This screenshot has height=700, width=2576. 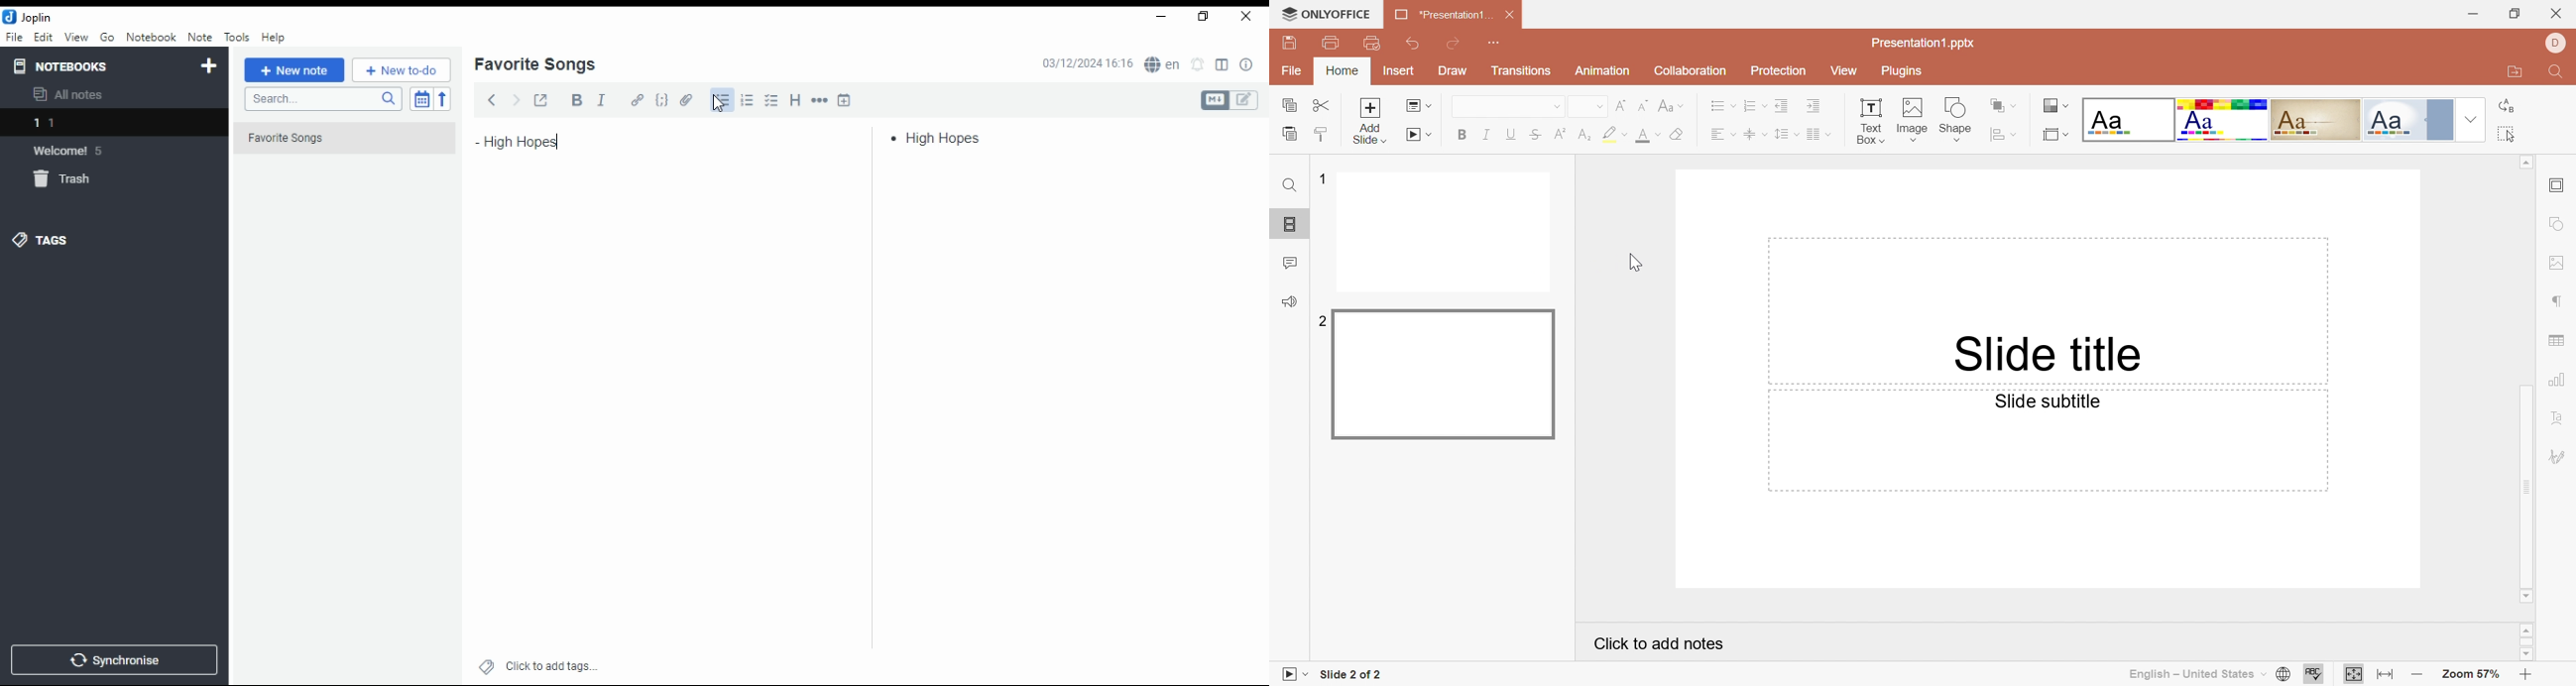 I want to click on Change slide theme, so click(x=2049, y=103).